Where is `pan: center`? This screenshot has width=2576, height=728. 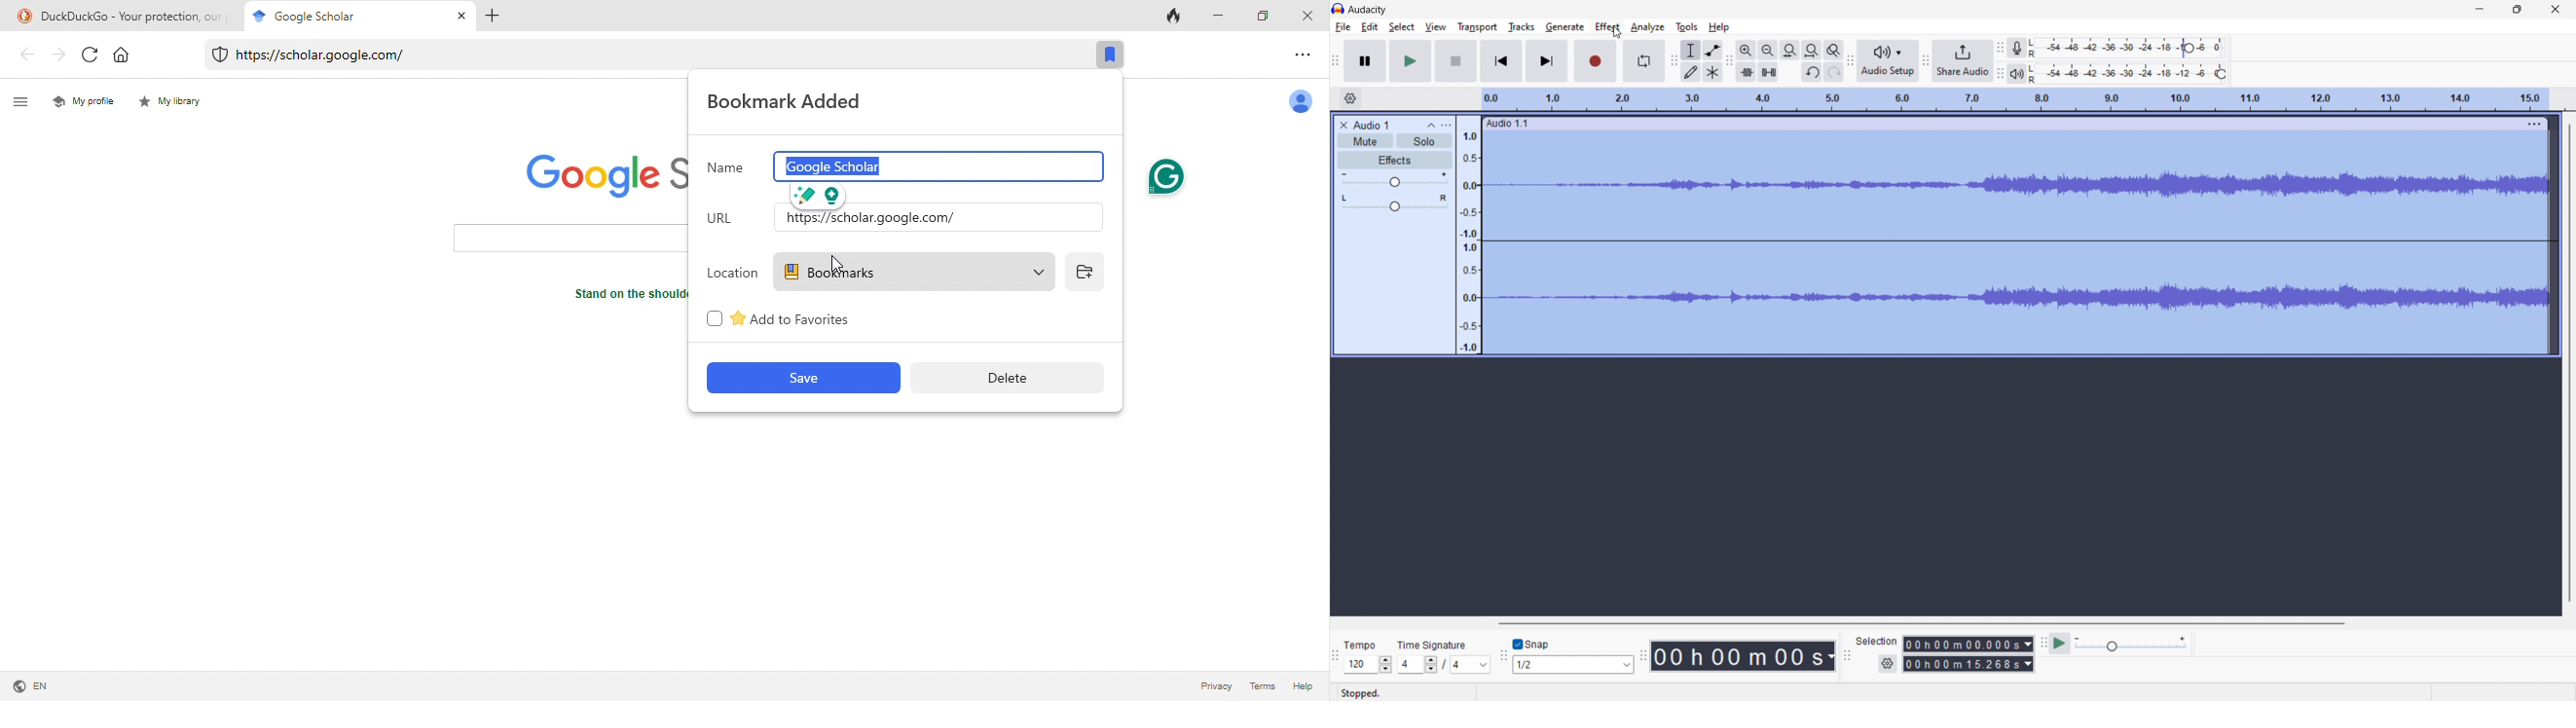 pan: center is located at coordinates (1395, 203).